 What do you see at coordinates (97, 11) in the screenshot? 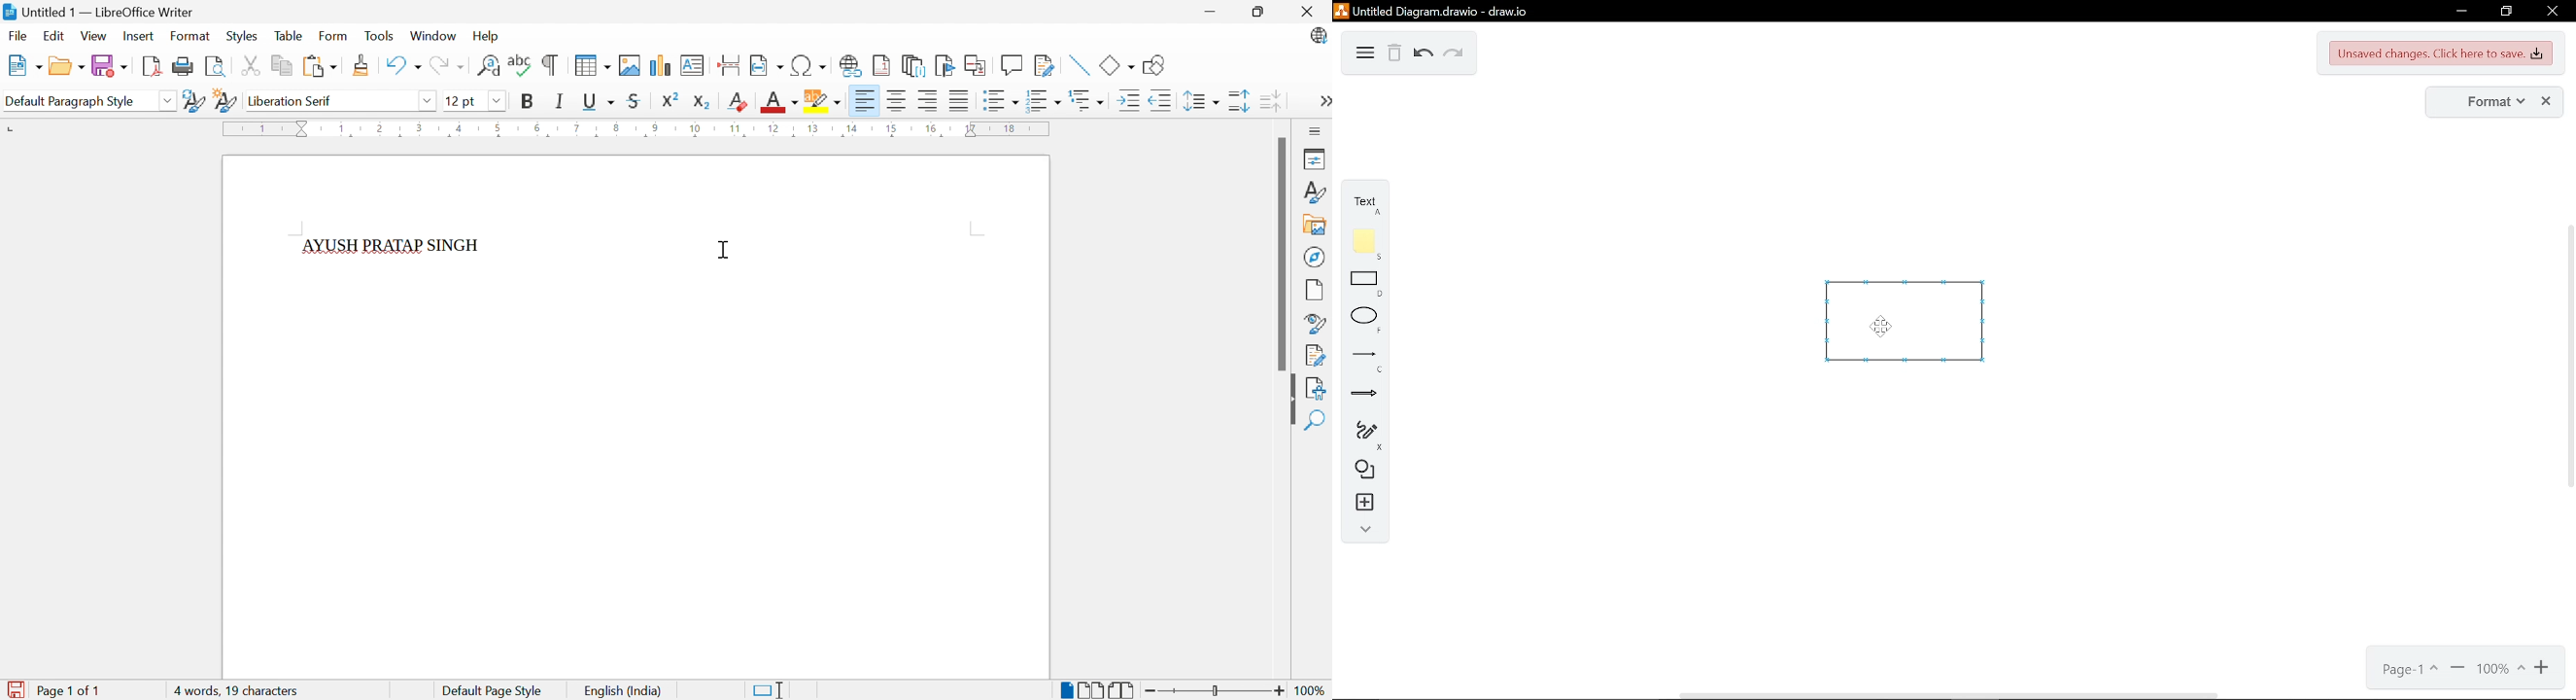
I see `Untitled 1 - LibreOffice Writer` at bounding box center [97, 11].